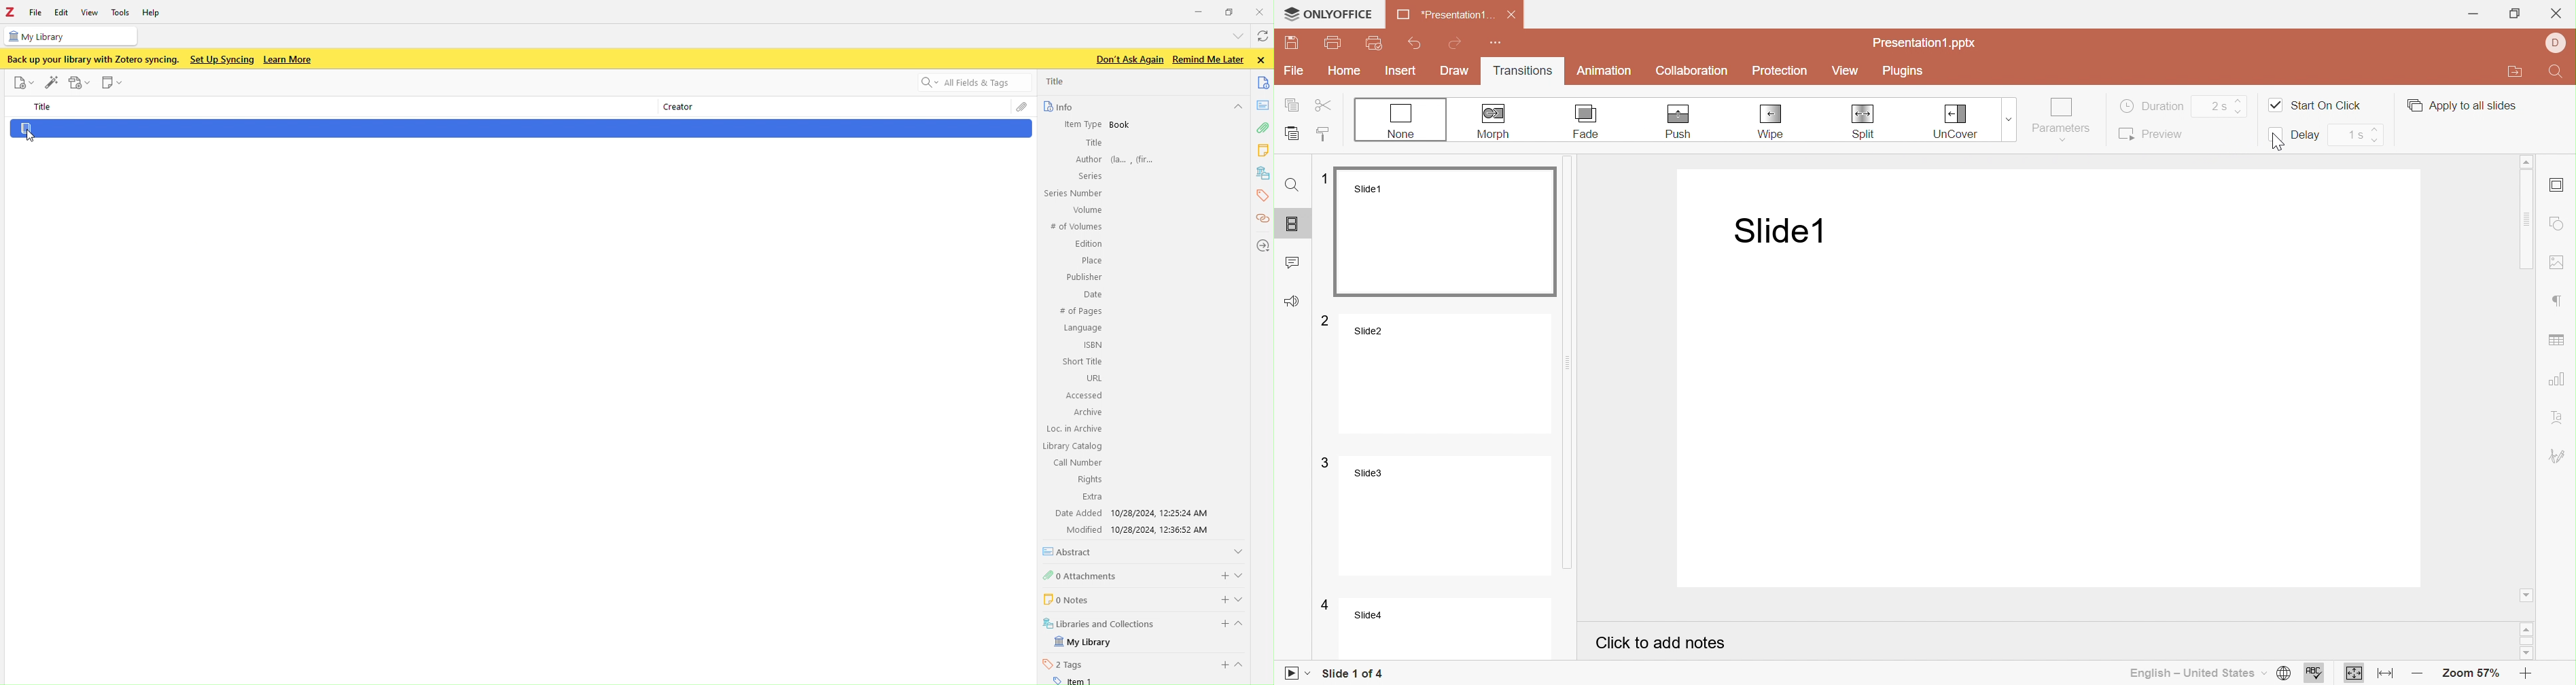 This screenshot has width=2576, height=700. What do you see at coordinates (2379, 141) in the screenshot?
I see `Decrease delay` at bounding box center [2379, 141].